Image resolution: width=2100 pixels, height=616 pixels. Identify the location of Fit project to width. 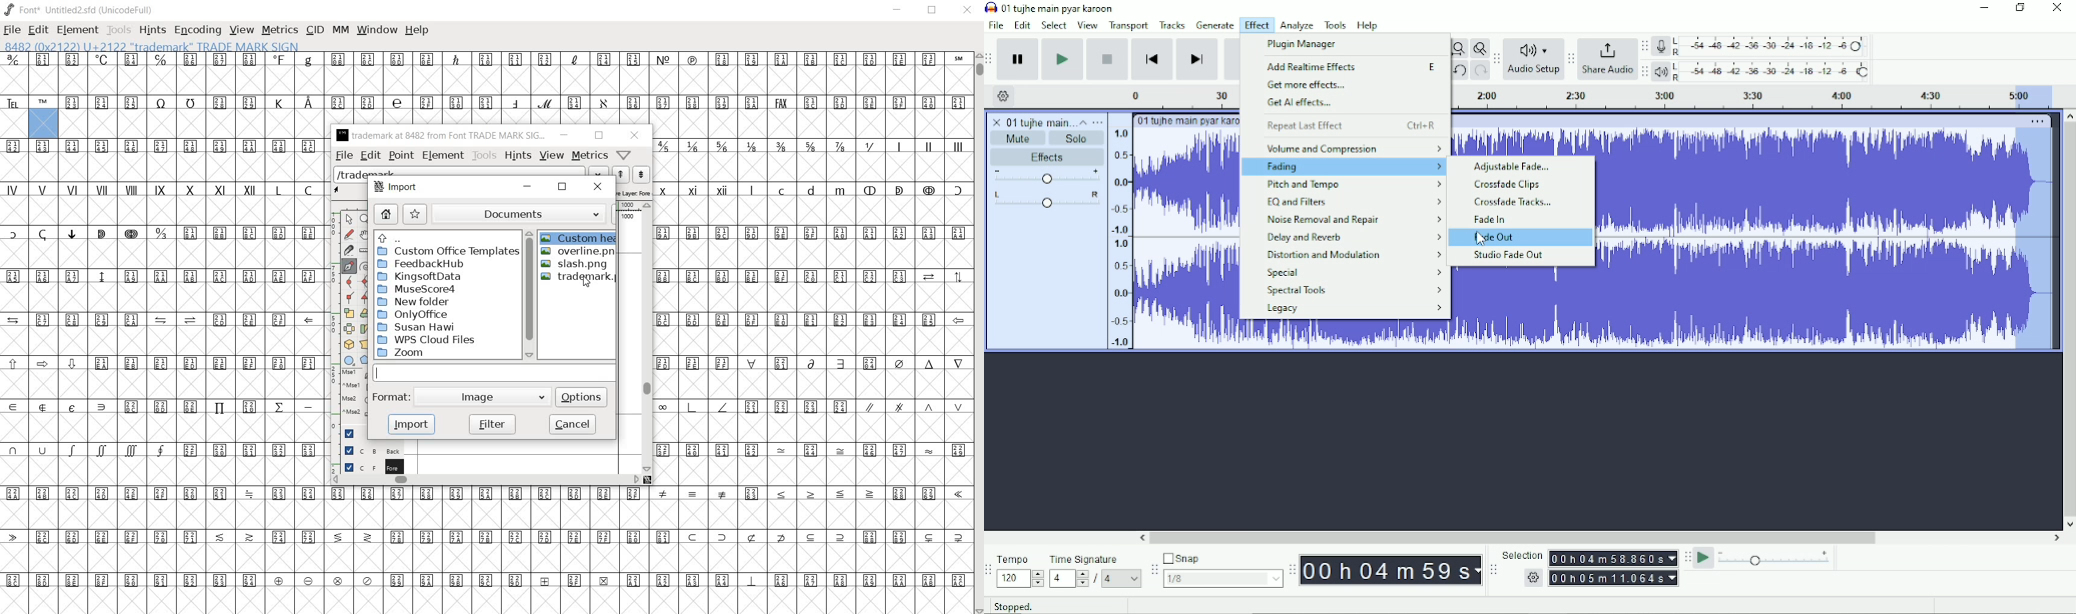
(1458, 48).